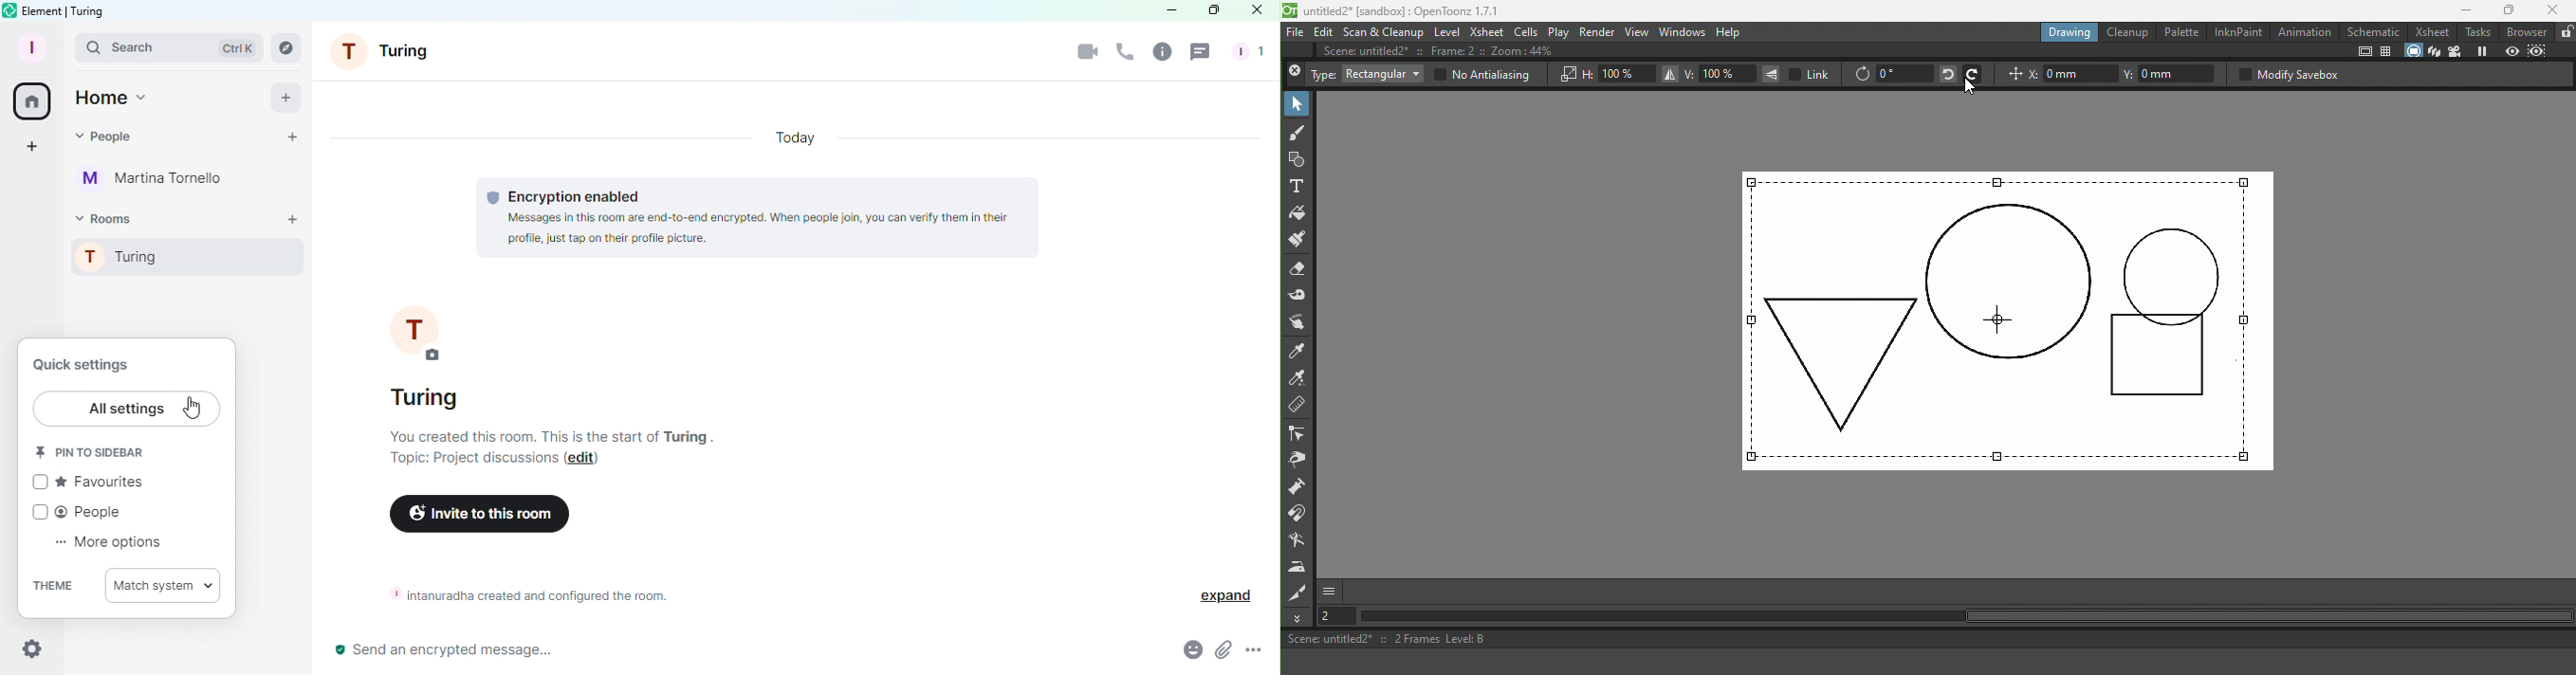  Describe the element at coordinates (49, 586) in the screenshot. I see `Theme` at that location.